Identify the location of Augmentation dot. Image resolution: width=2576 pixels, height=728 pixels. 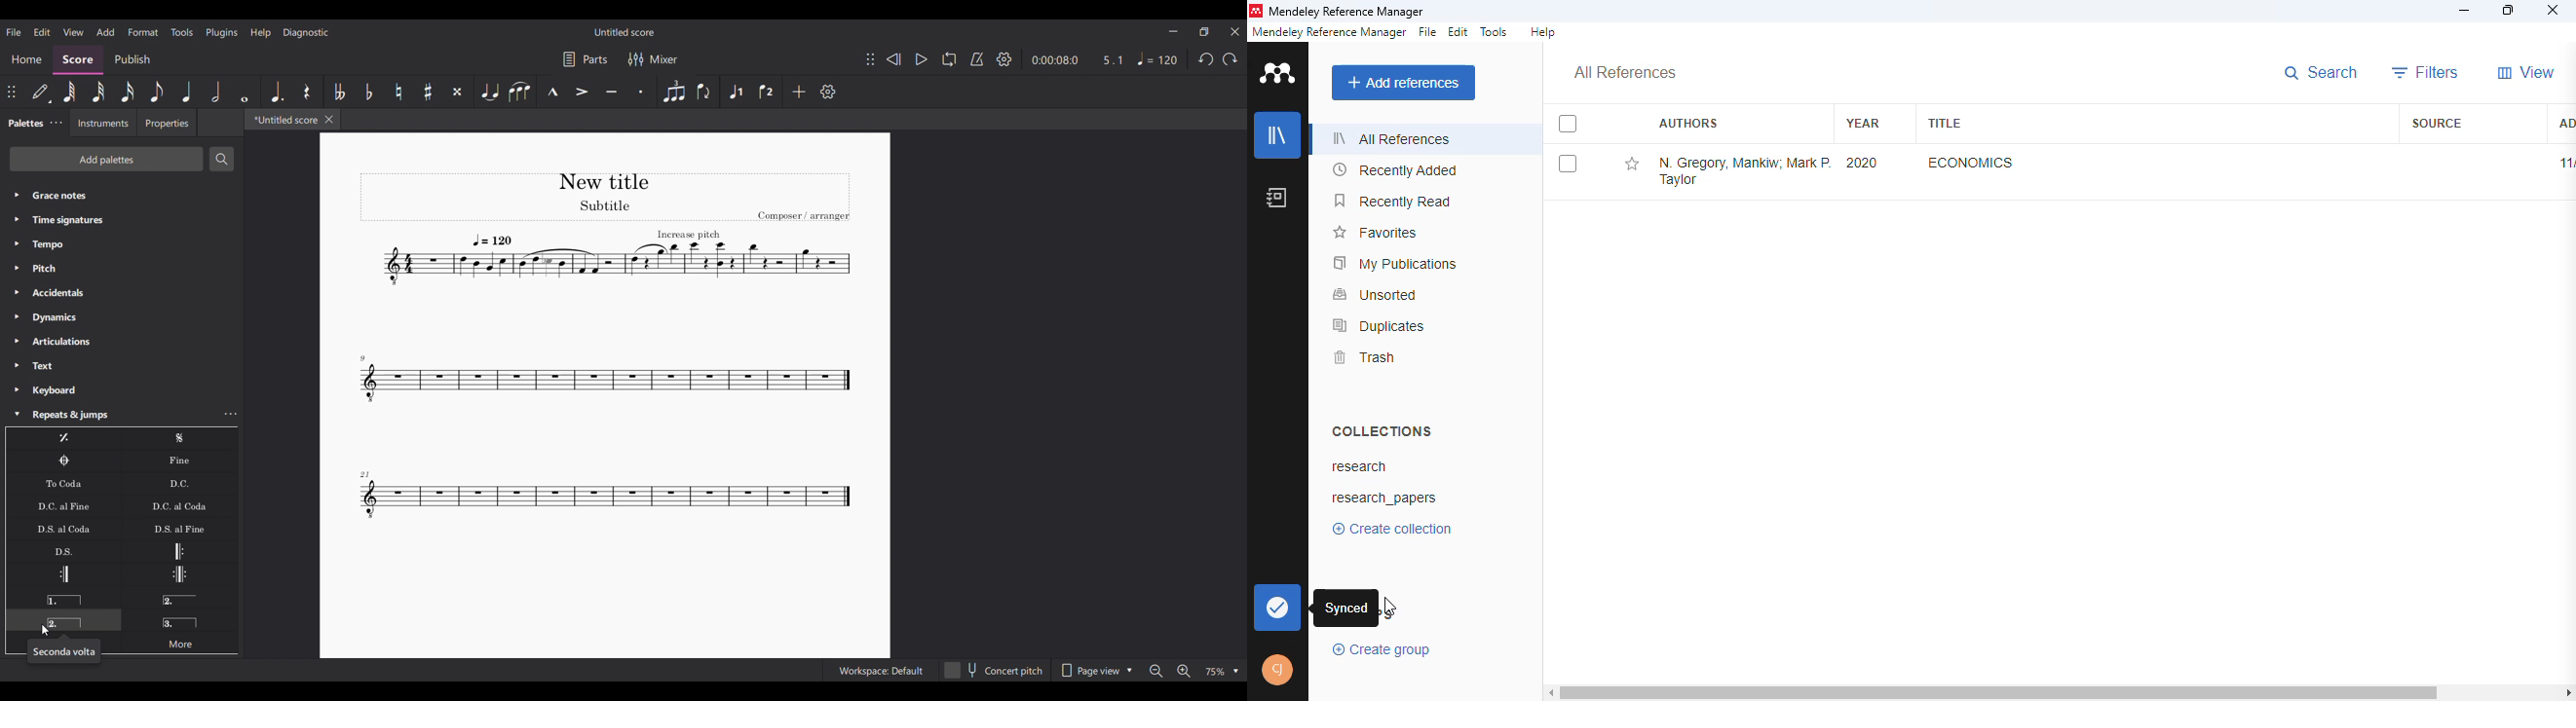
(277, 92).